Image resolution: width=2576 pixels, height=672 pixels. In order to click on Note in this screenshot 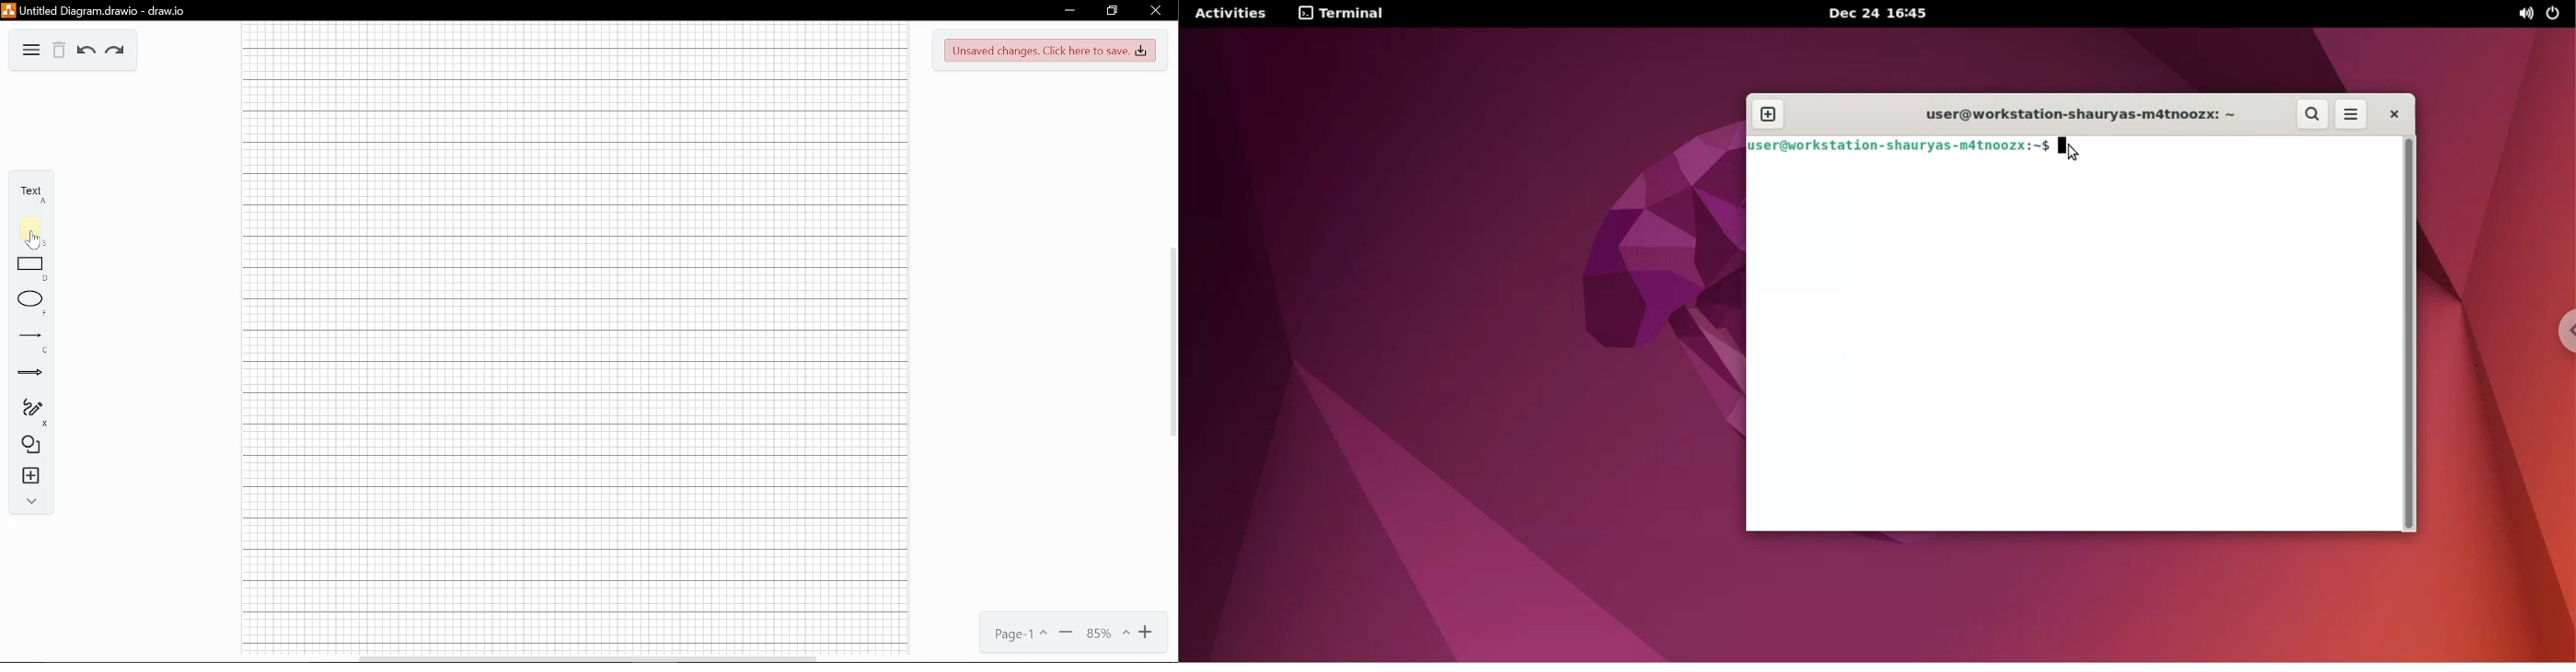, I will do `click(26, 227)`.